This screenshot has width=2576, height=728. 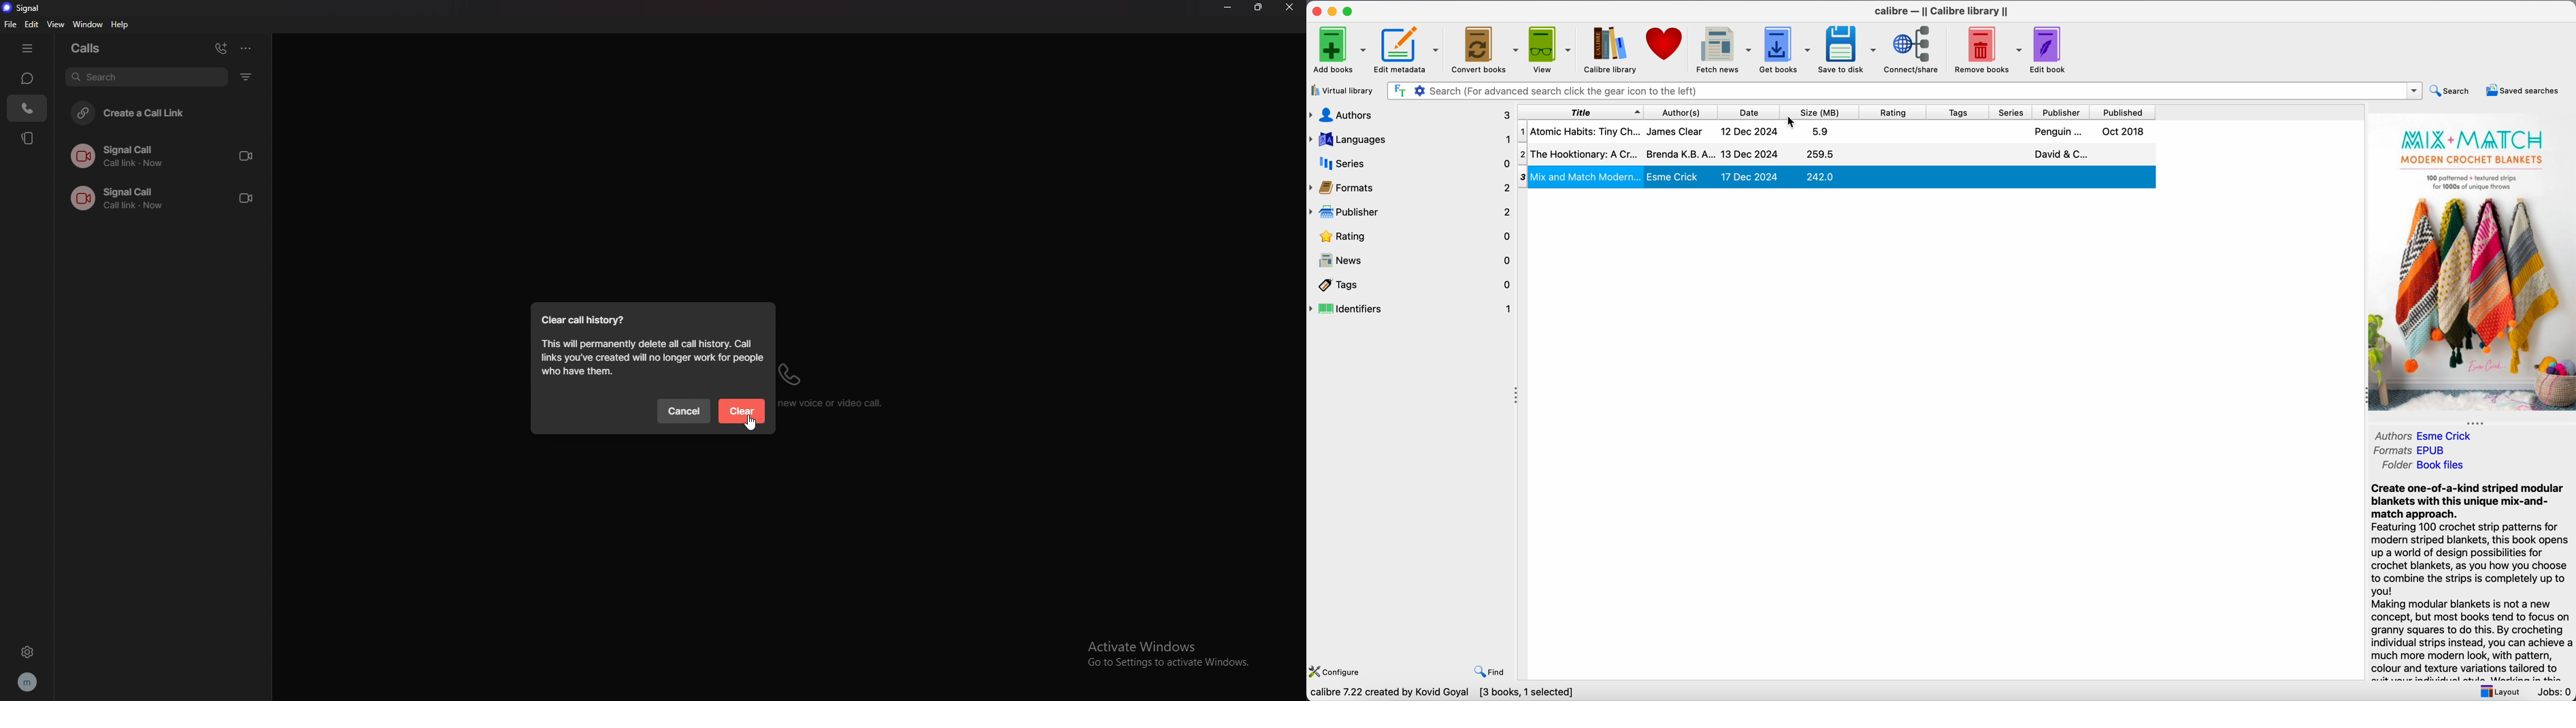 What do you see at coordinates (26, 109) in the screenshot?
I see `calls` at bounding box center [26, 109].